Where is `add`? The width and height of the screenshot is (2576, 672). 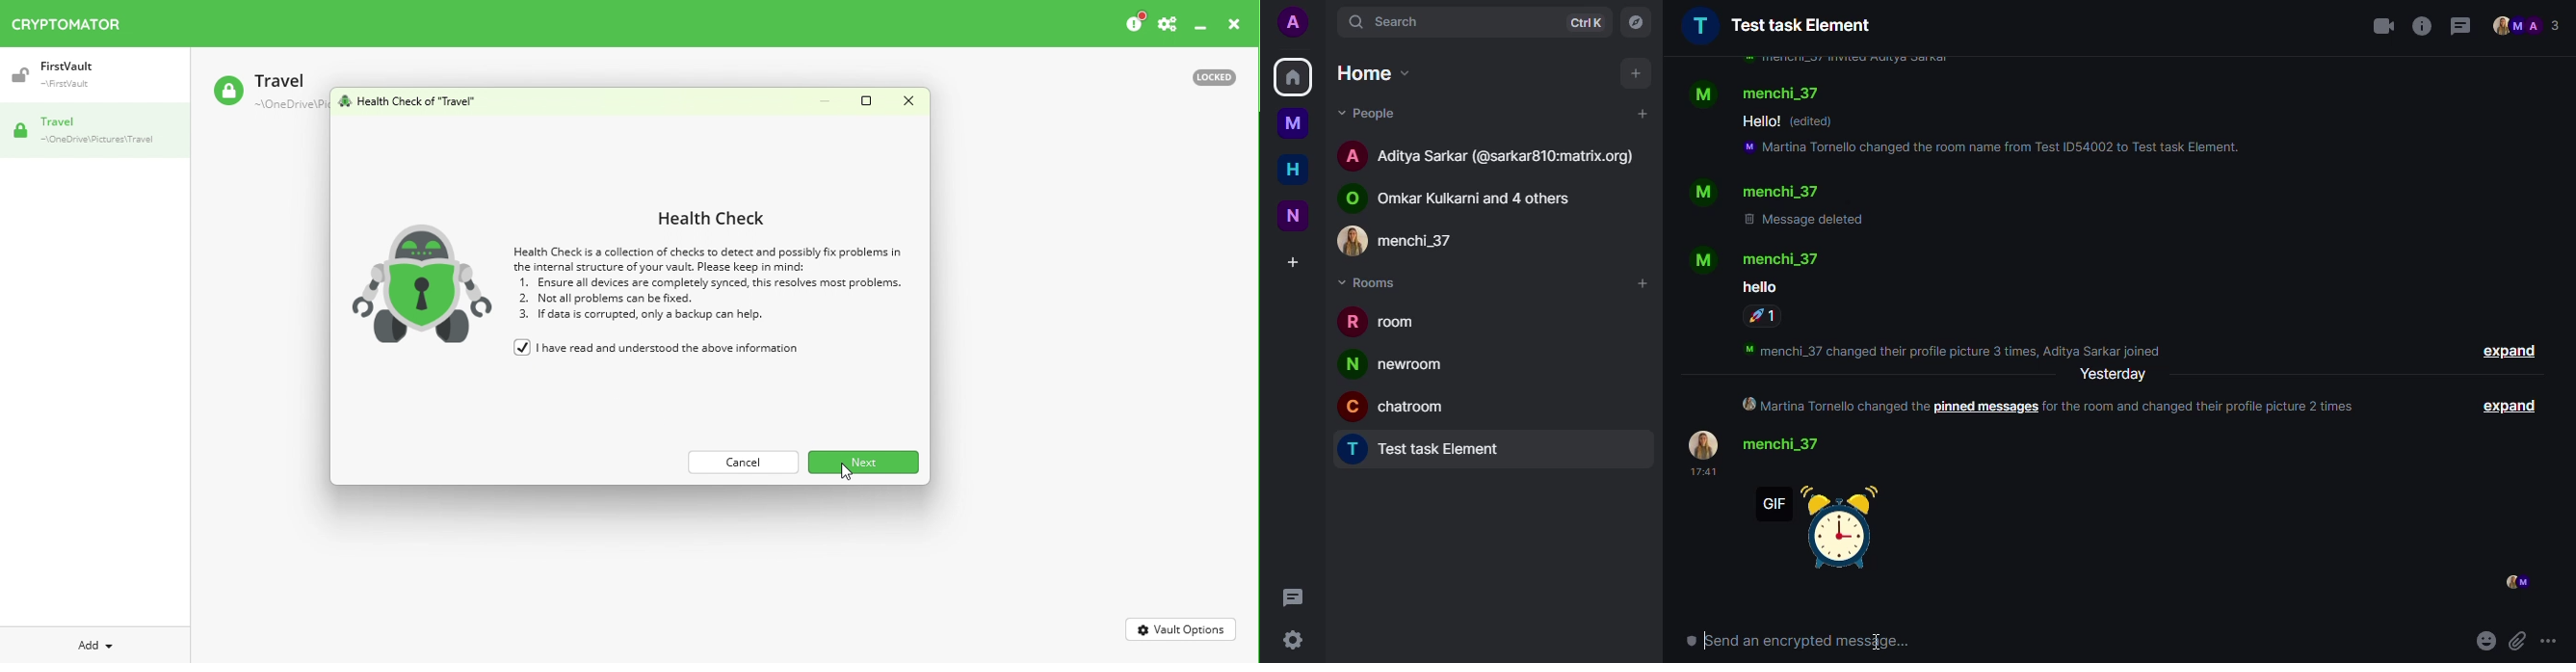
add is located at coordinates (1637, 73).